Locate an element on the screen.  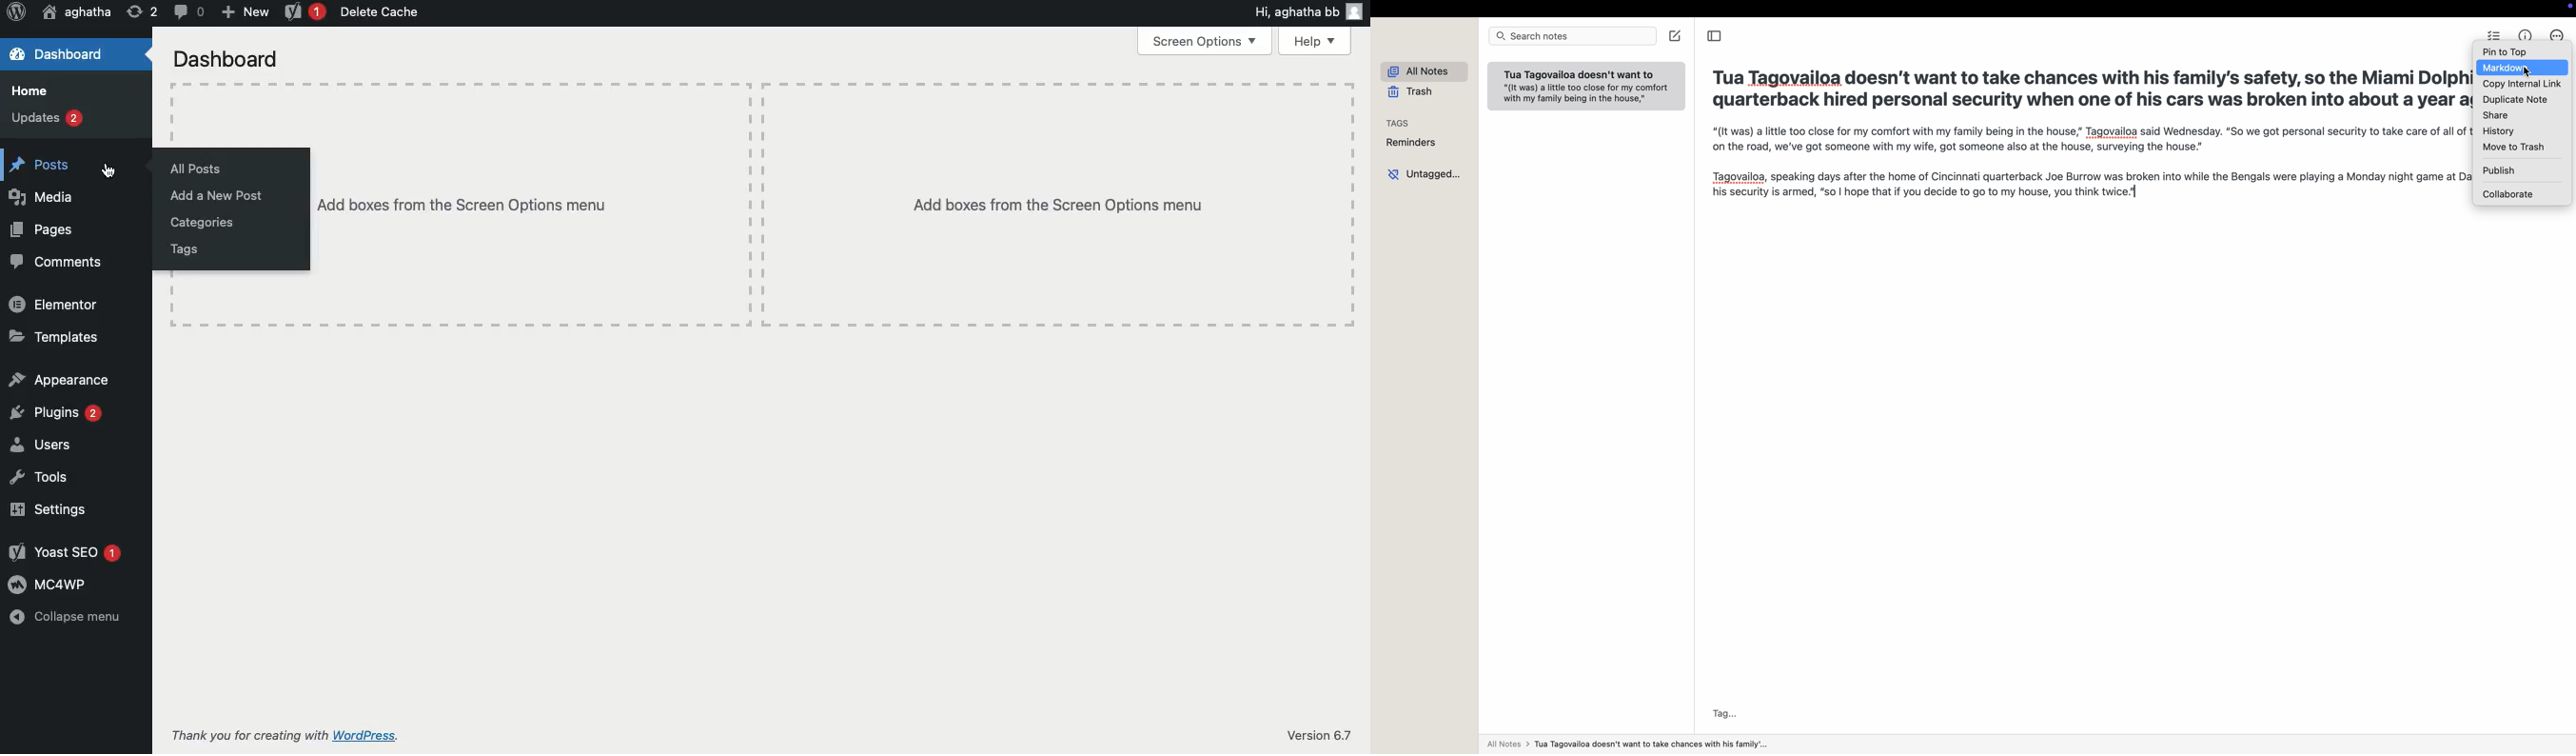
Screen Options is located at coordinates (1203, 40).